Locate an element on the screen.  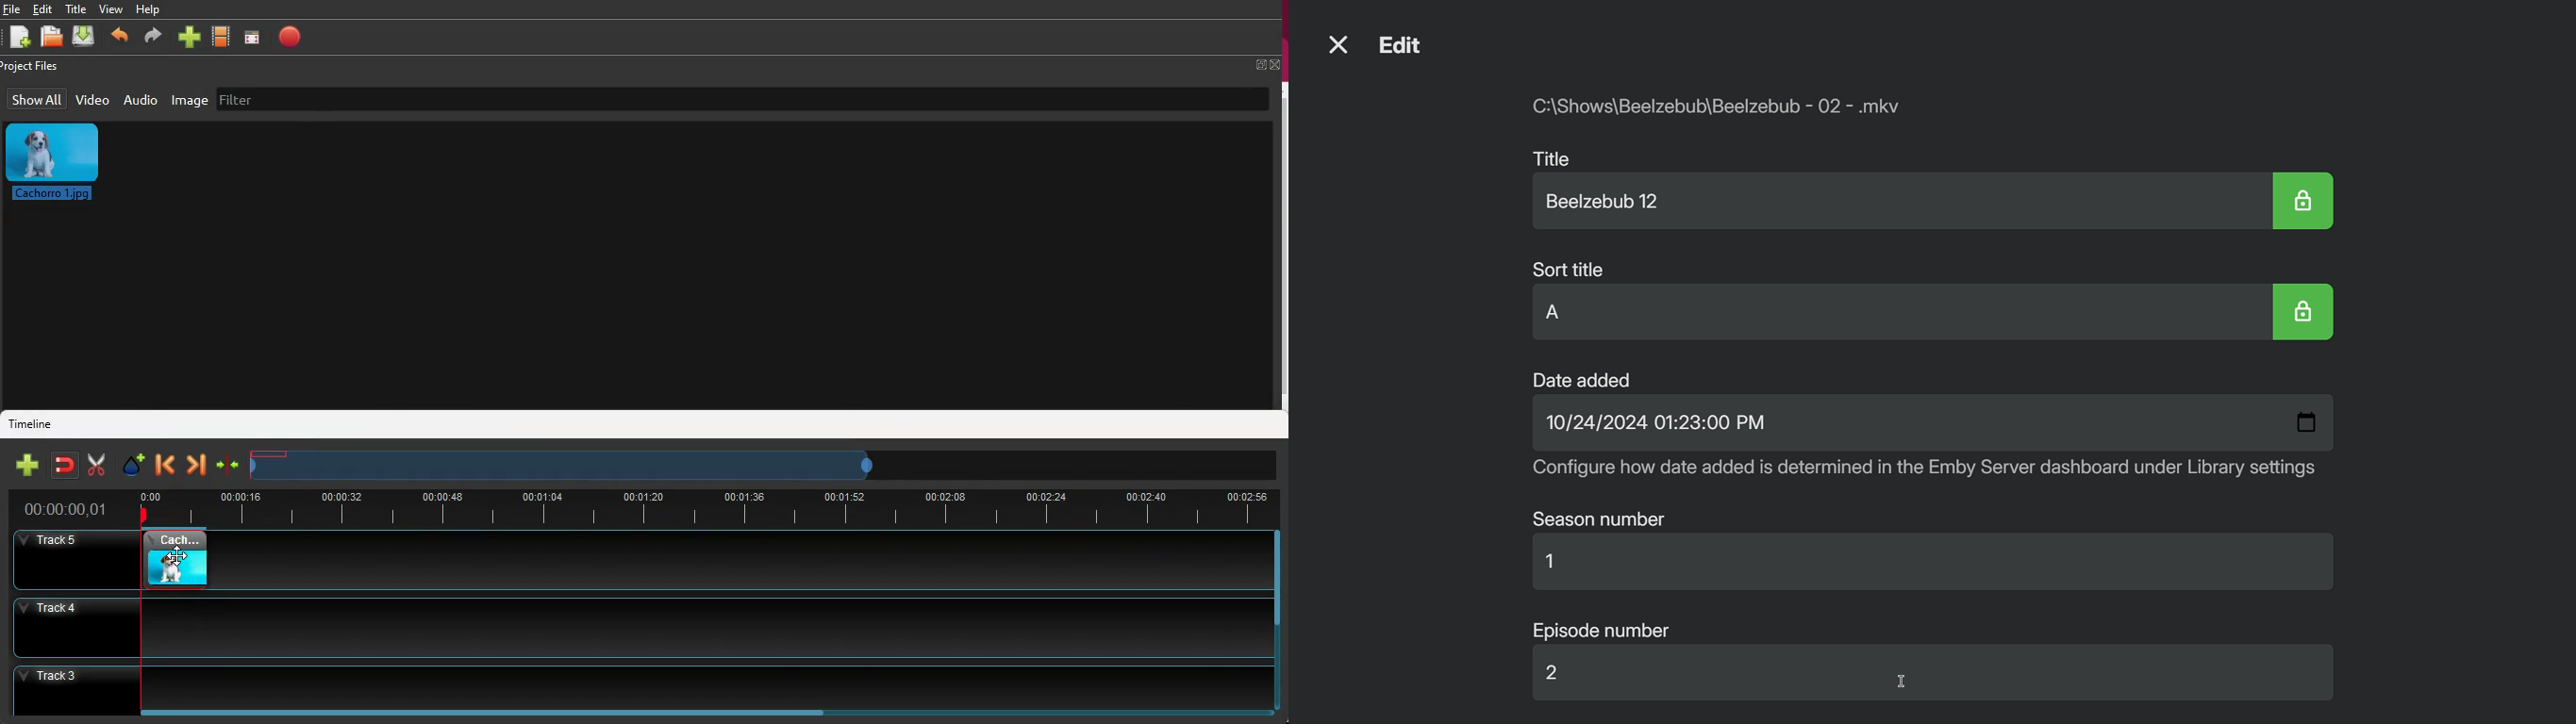
track5 is located at coordinates (72, 561).